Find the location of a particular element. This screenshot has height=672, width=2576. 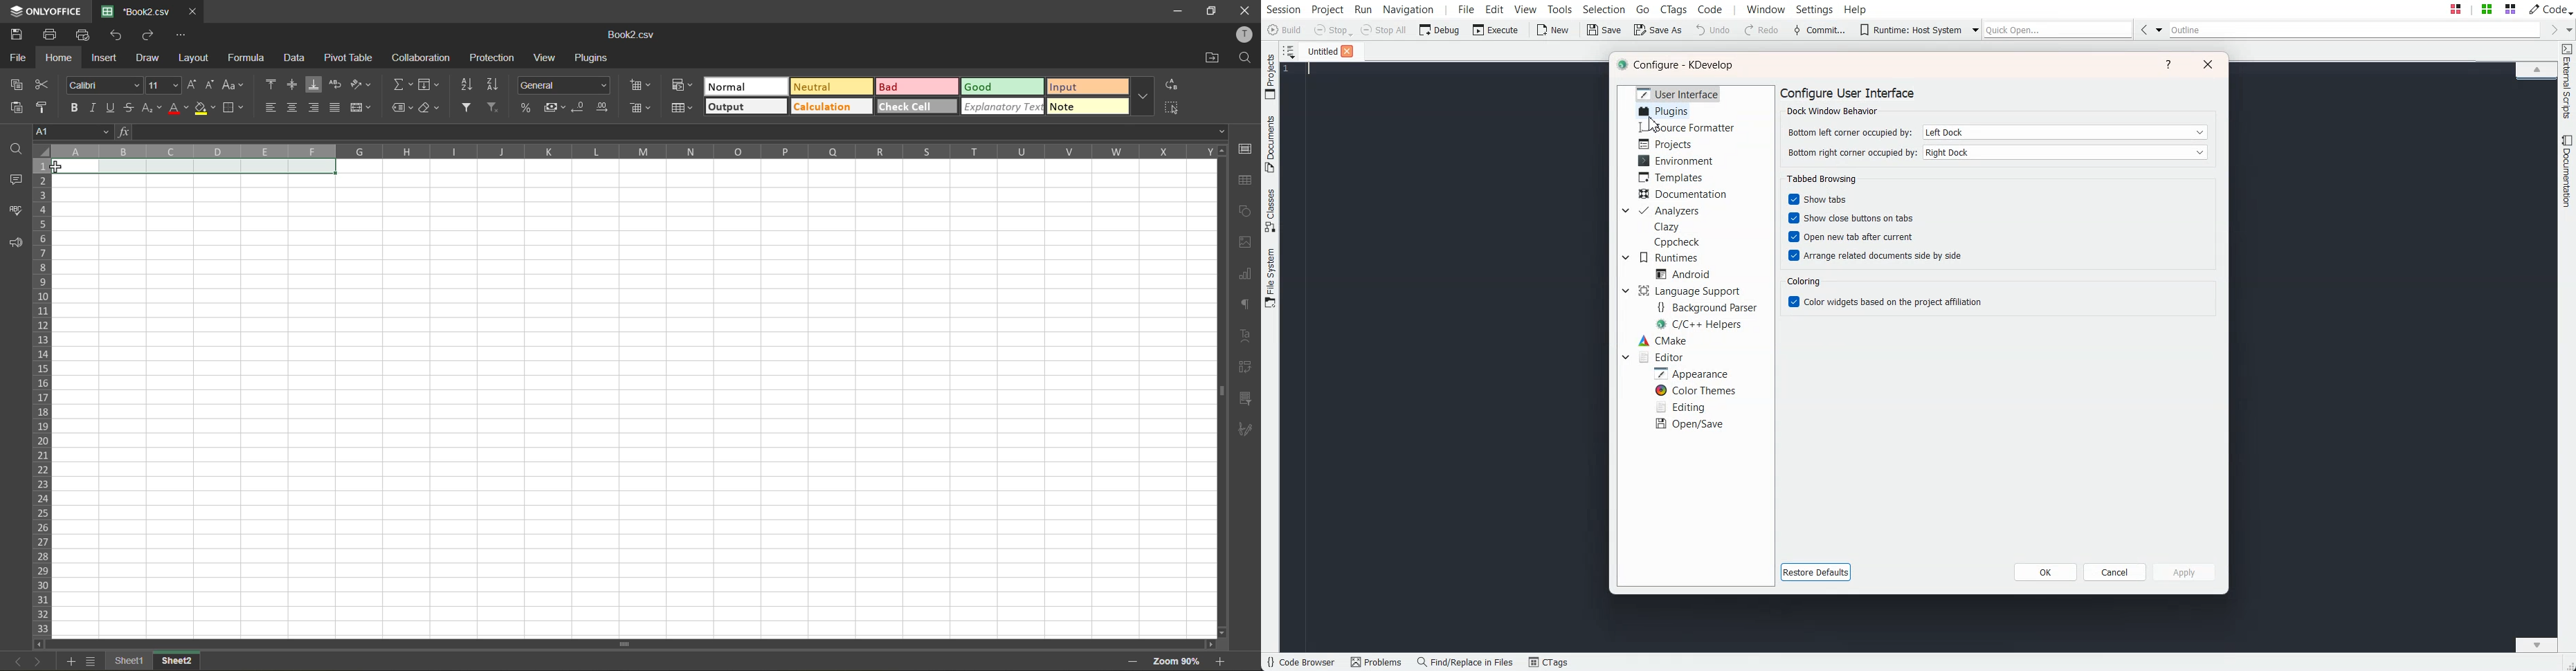

print is located at coordinates (49, 33).